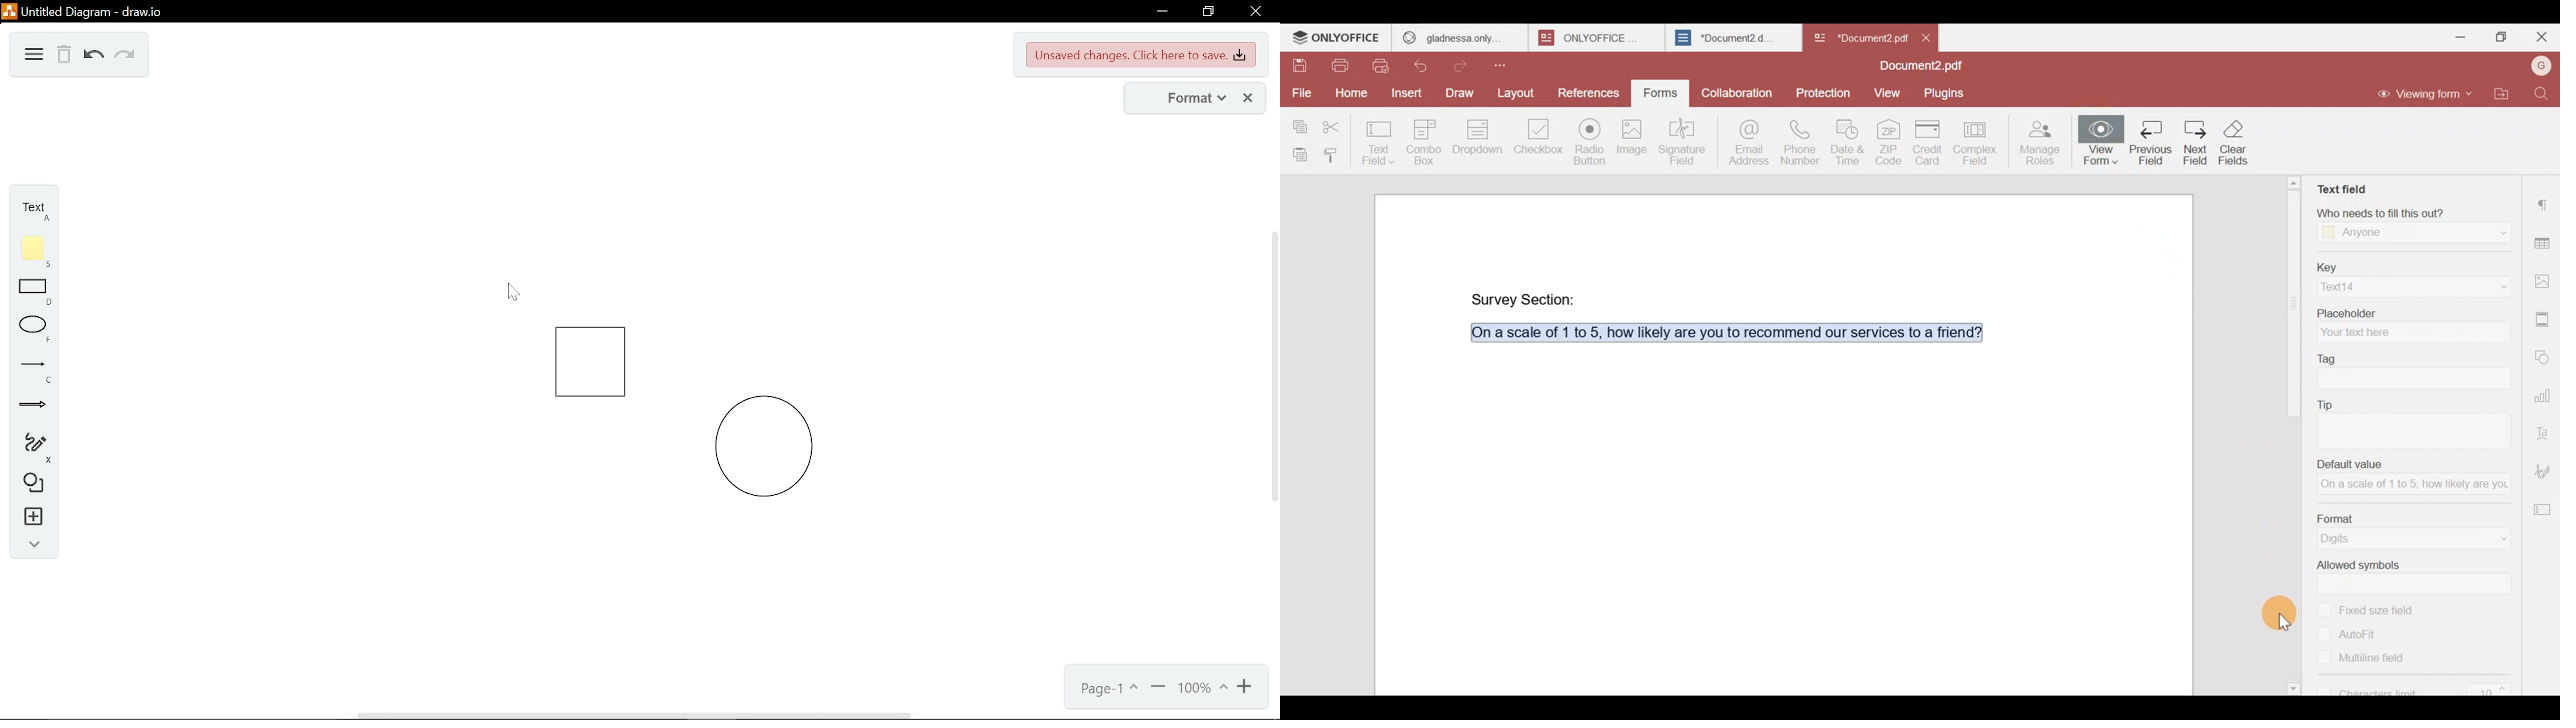 Image resolution: width=2576 pixels, height=728 pixels. What do you see at coordinates (123, 58) in the screenshot?
I see `redo` at bounding box center [123, 58].